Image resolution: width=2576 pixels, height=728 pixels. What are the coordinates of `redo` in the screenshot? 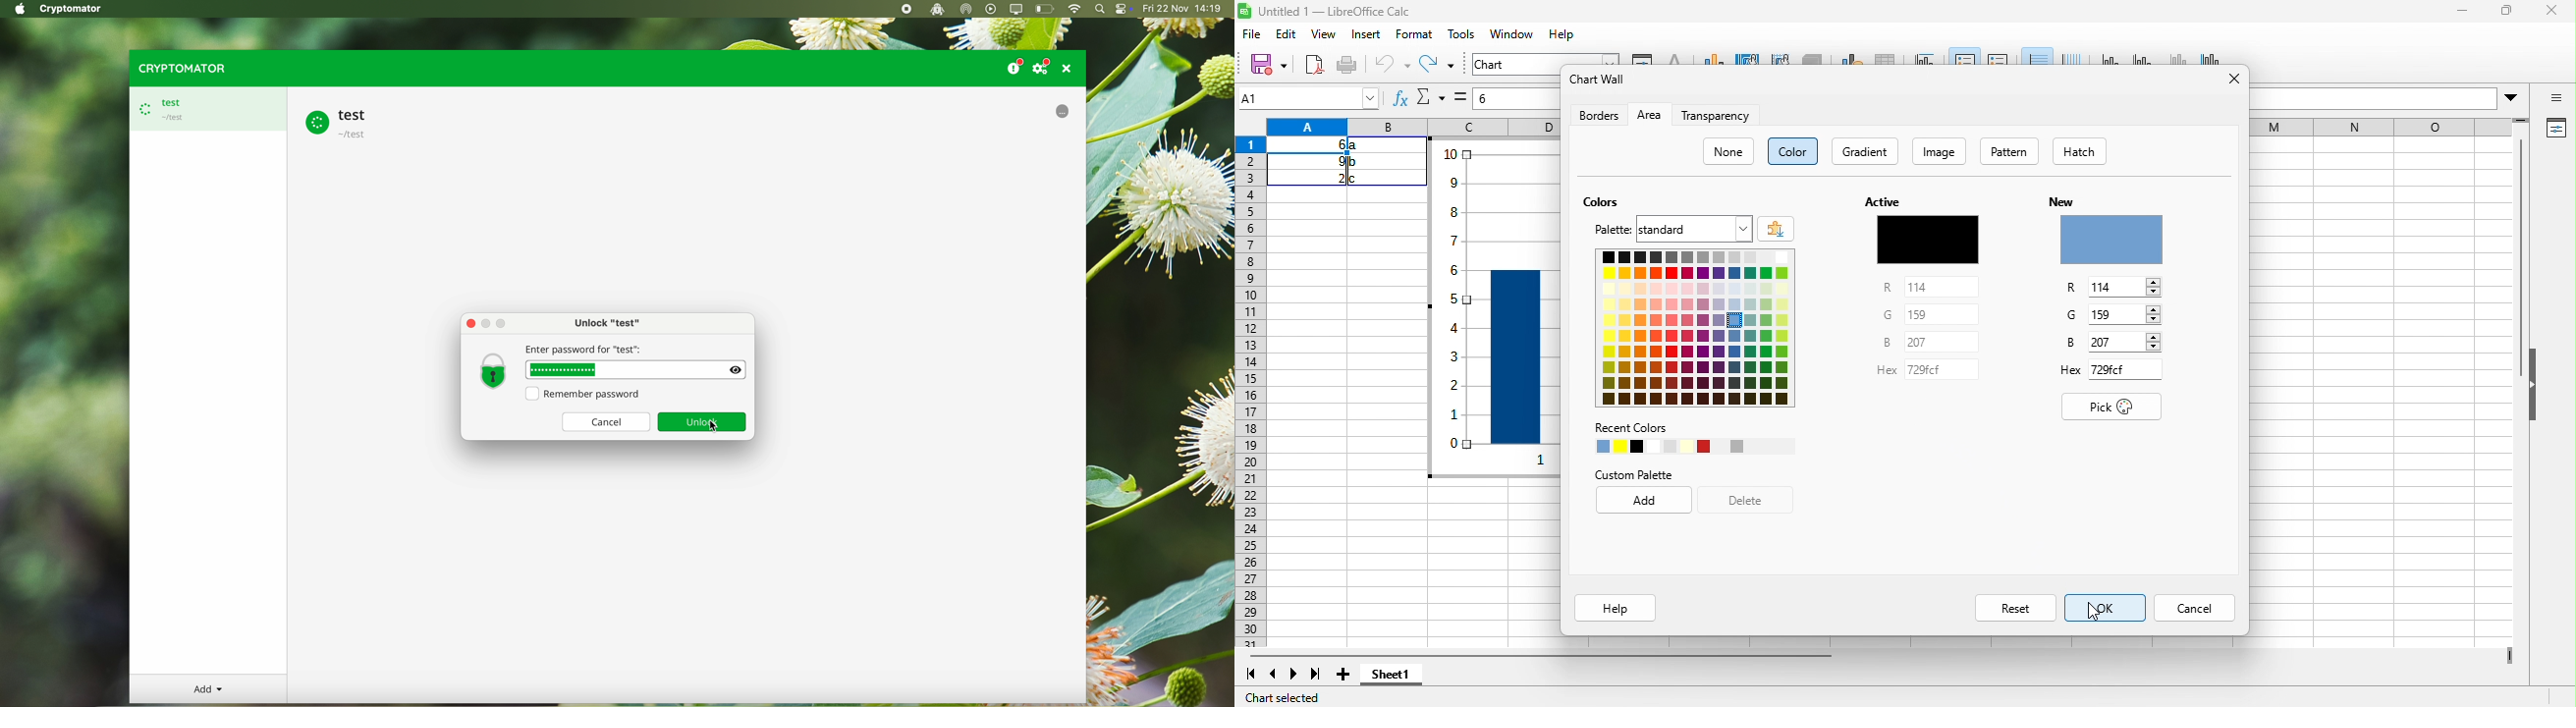 It's located at (1436, 64).